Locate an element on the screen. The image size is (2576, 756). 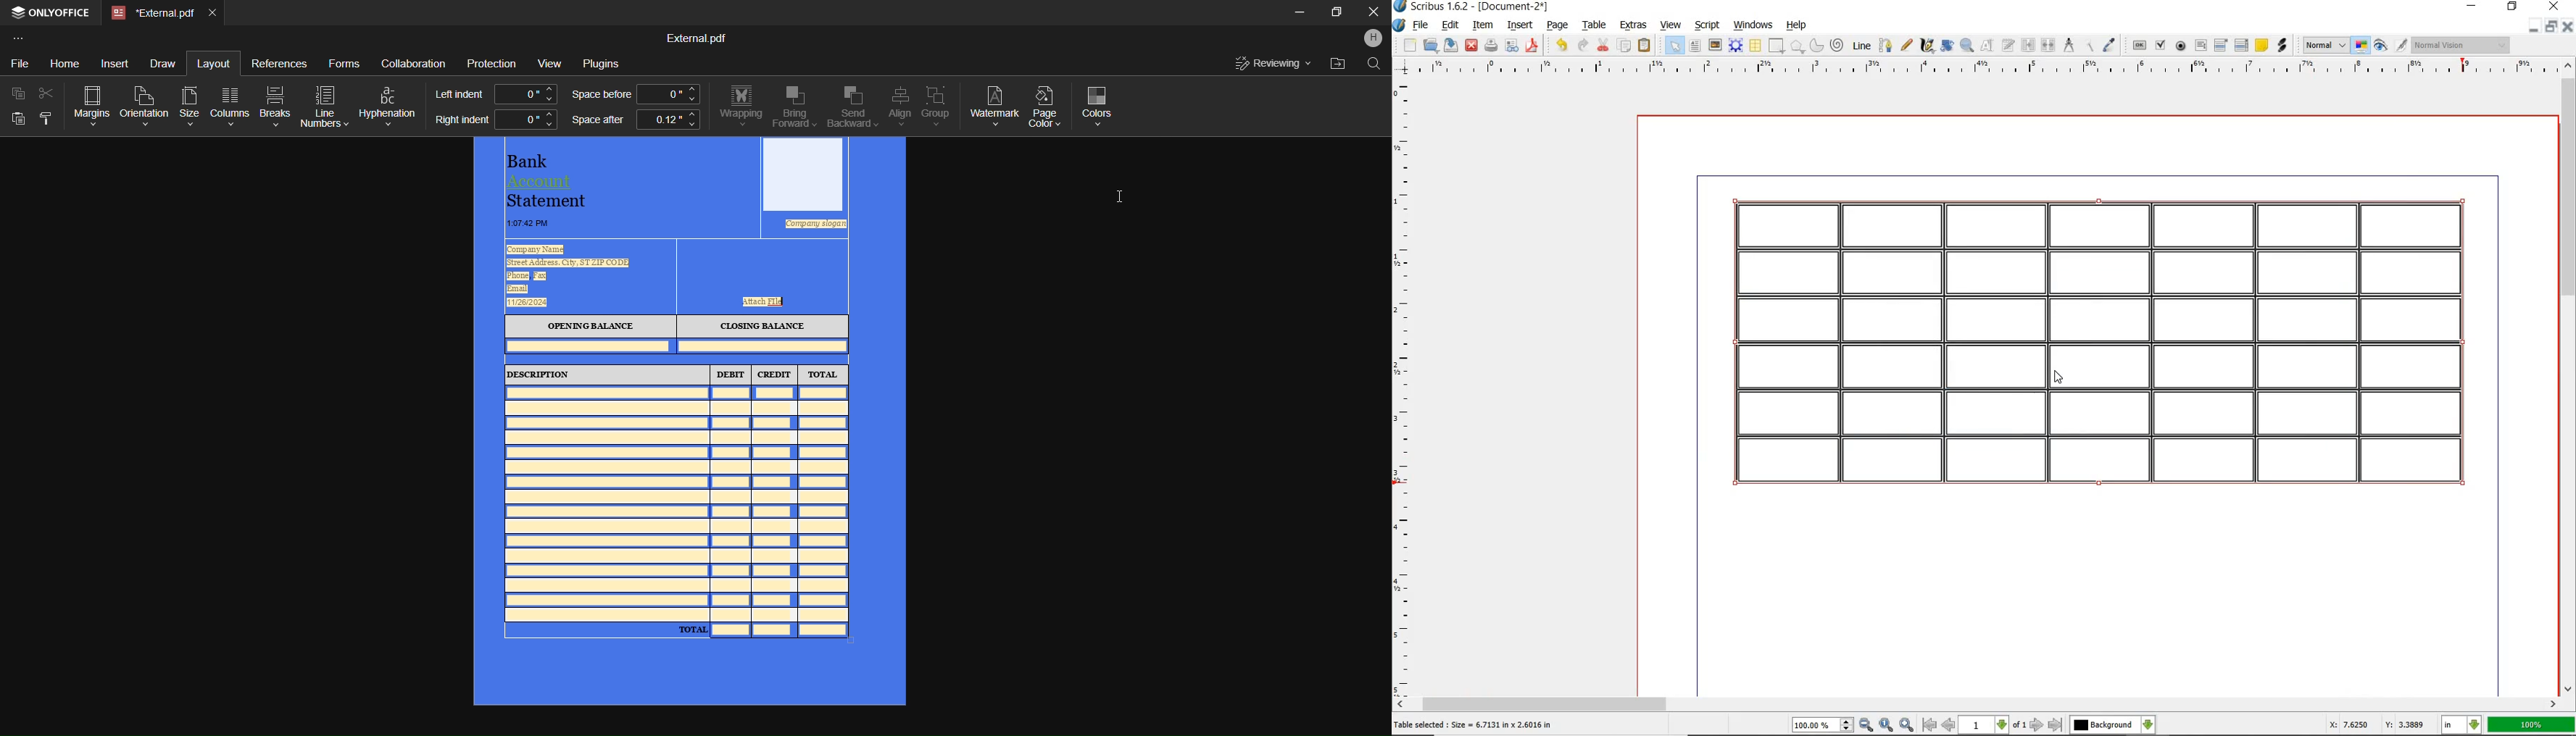
text annotation is located at coordinates (2262, 44).